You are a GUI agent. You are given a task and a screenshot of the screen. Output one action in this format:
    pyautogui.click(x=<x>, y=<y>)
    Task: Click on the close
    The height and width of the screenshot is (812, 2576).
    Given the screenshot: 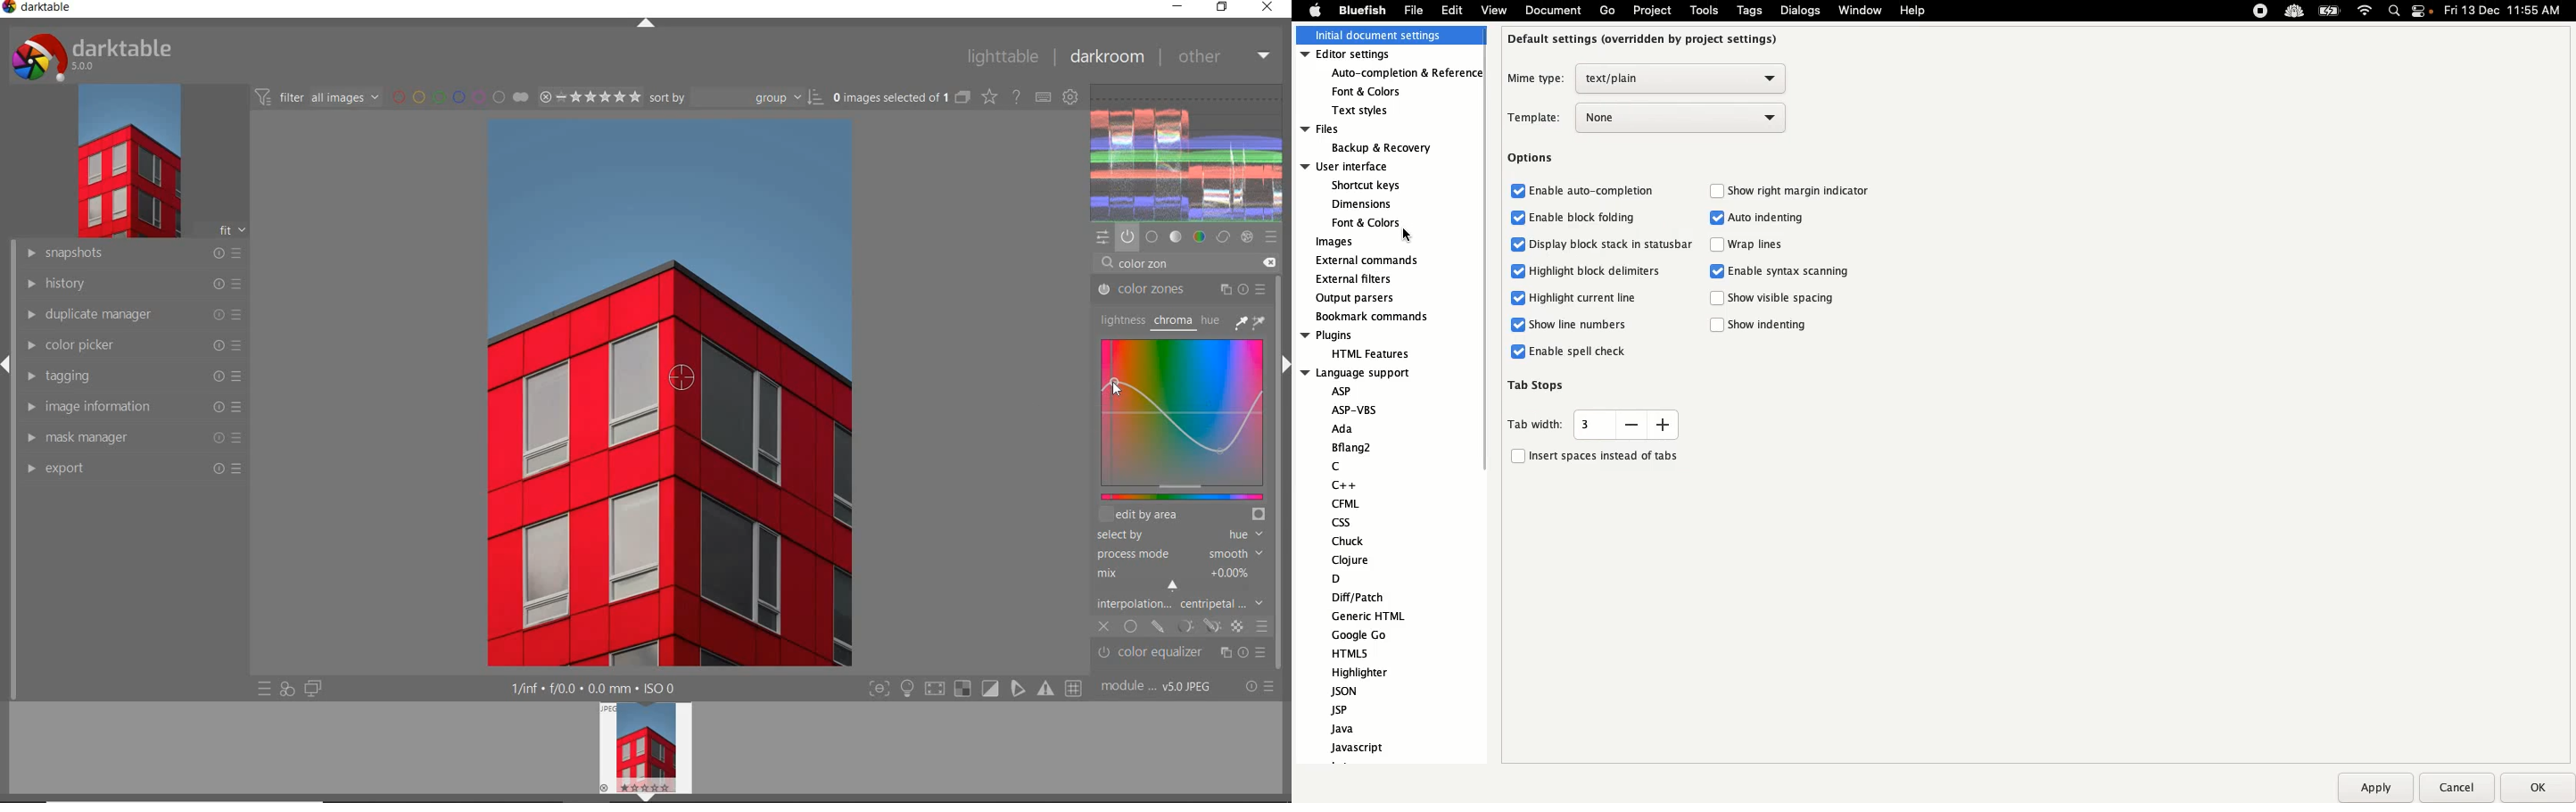 What is the action you would take?
    pyautogui.click(x=1268, y=8)
    